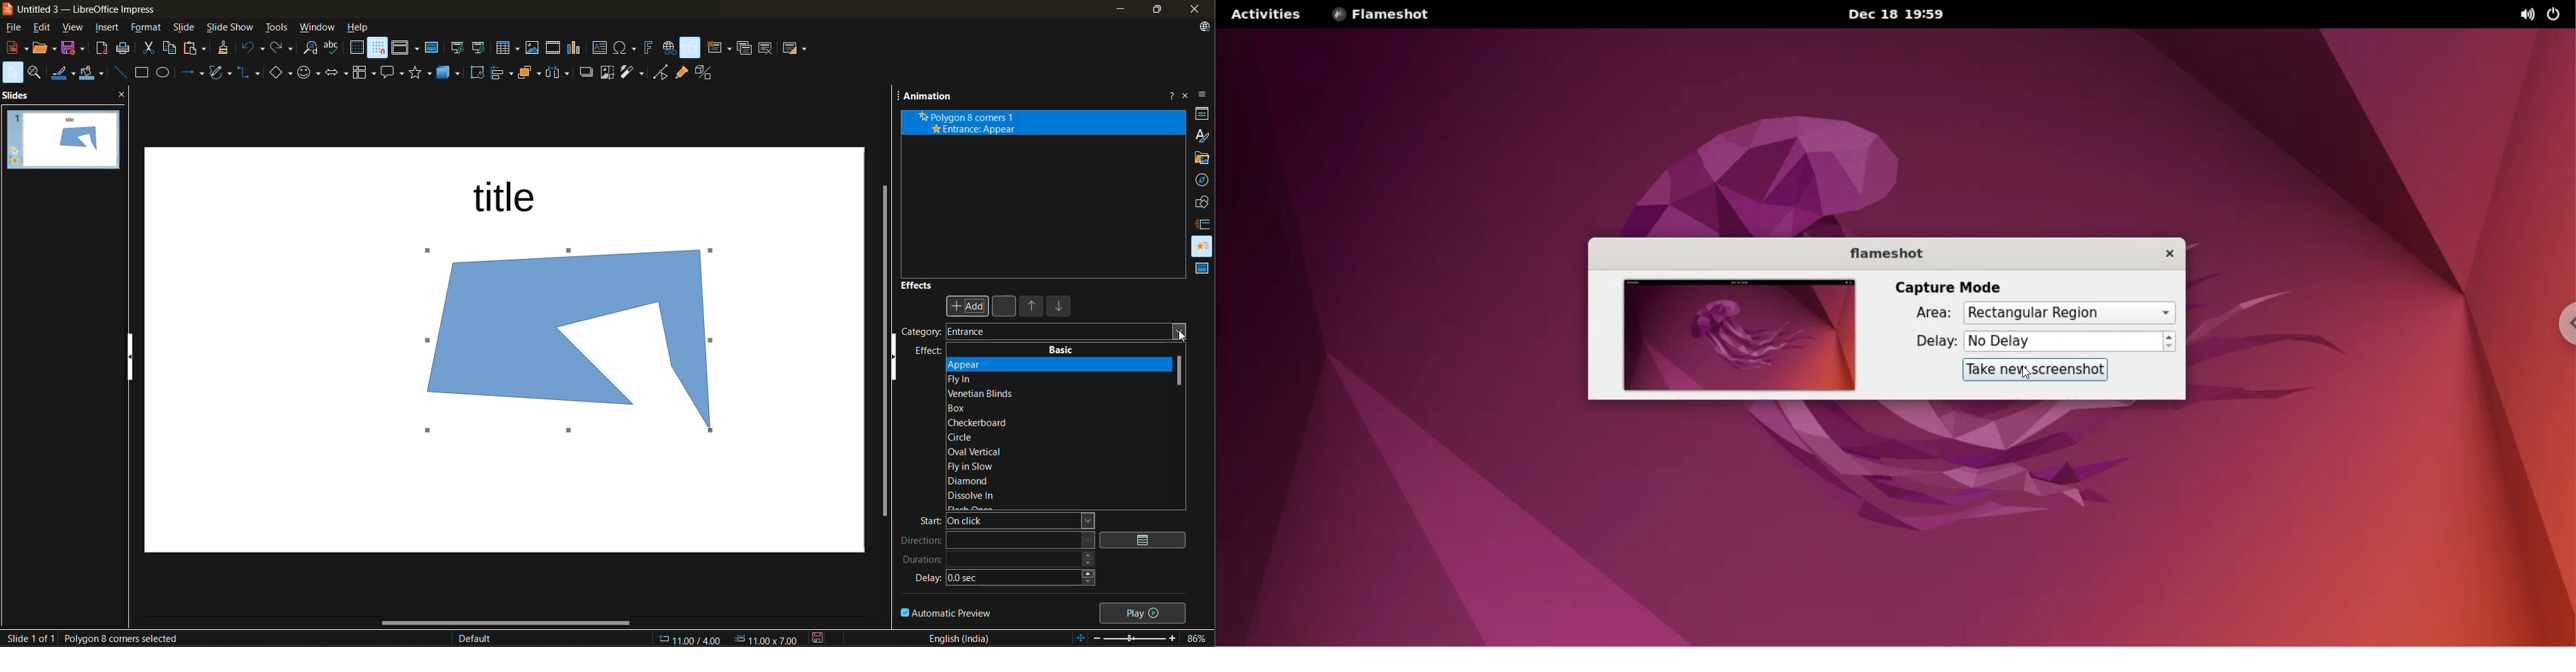 Image resolution: width=2576 pixels, height=672 pixels. What do you see at coordinates (1168, 94) in the screenshot?
I see `help about this sidebar` at bounding box center [1168, 94].